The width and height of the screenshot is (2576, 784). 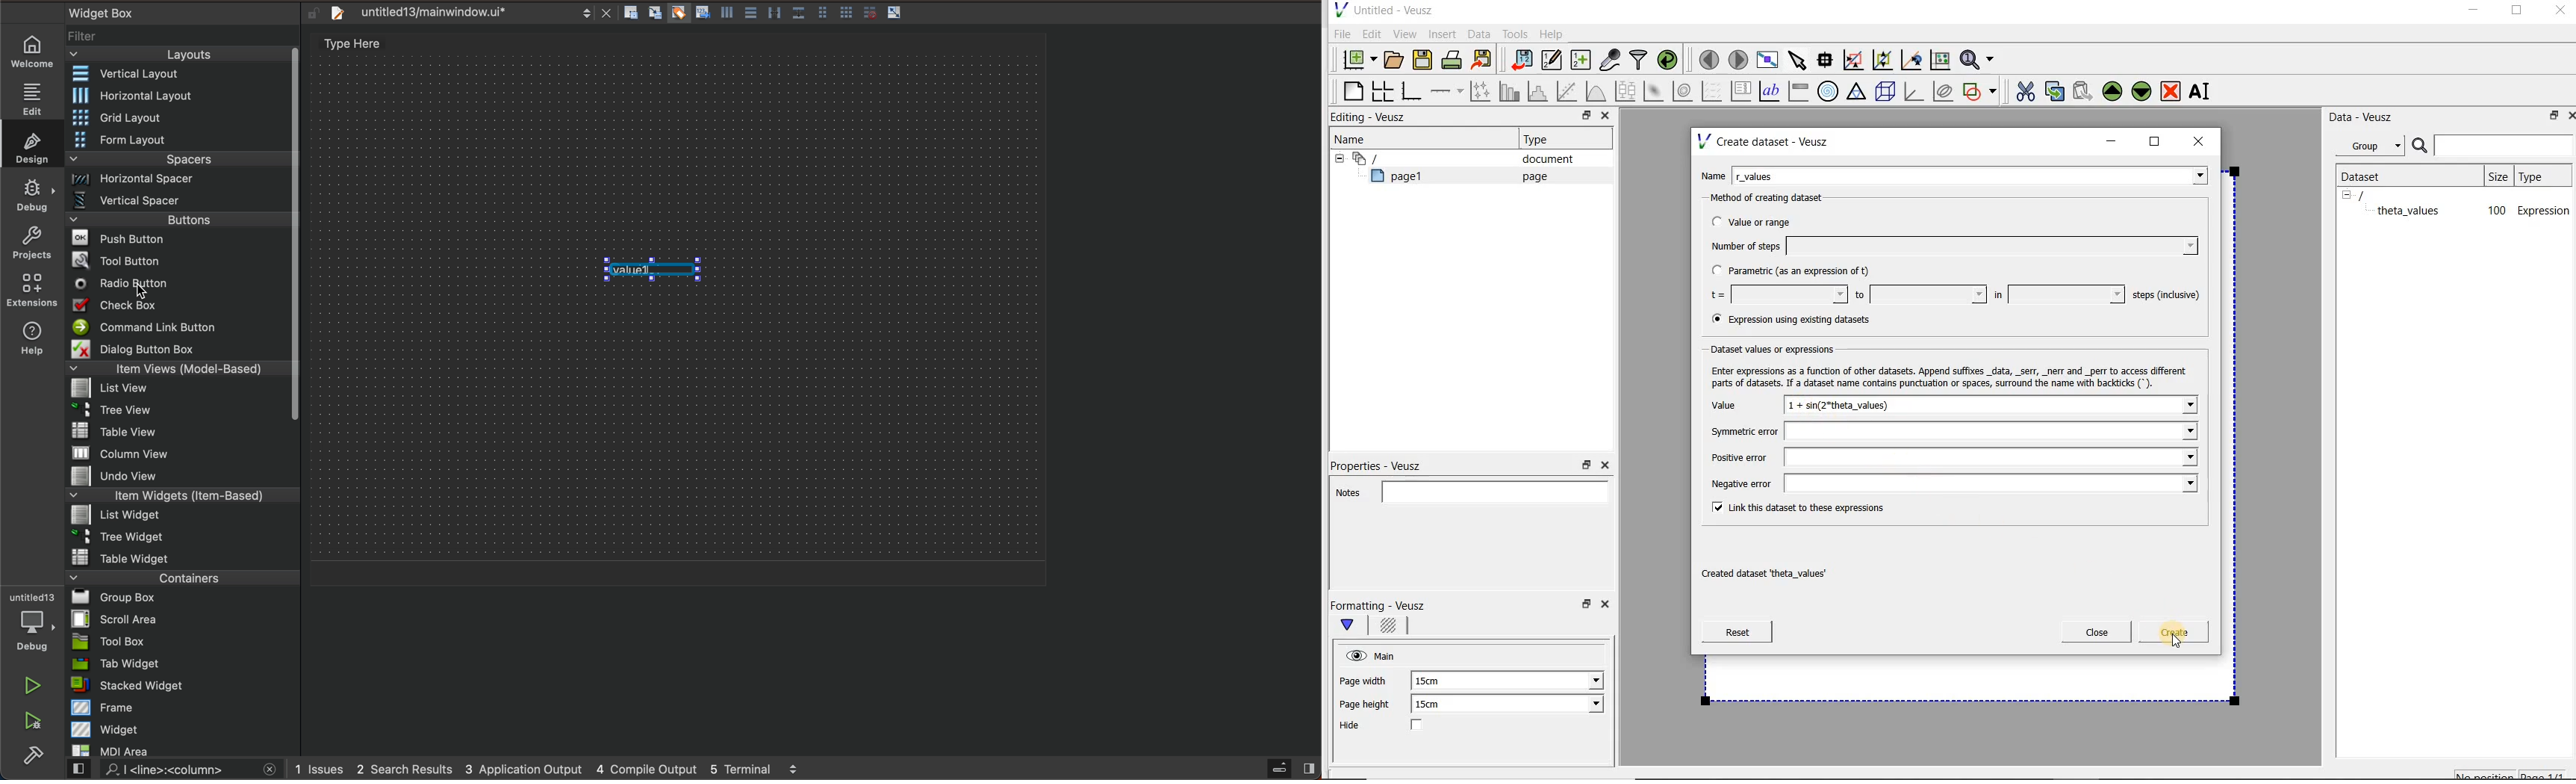 What do you see at coordinates (2112, 91) in the screenshot?
I see `Move the selected widget up` at bounding box center [2112, 91].